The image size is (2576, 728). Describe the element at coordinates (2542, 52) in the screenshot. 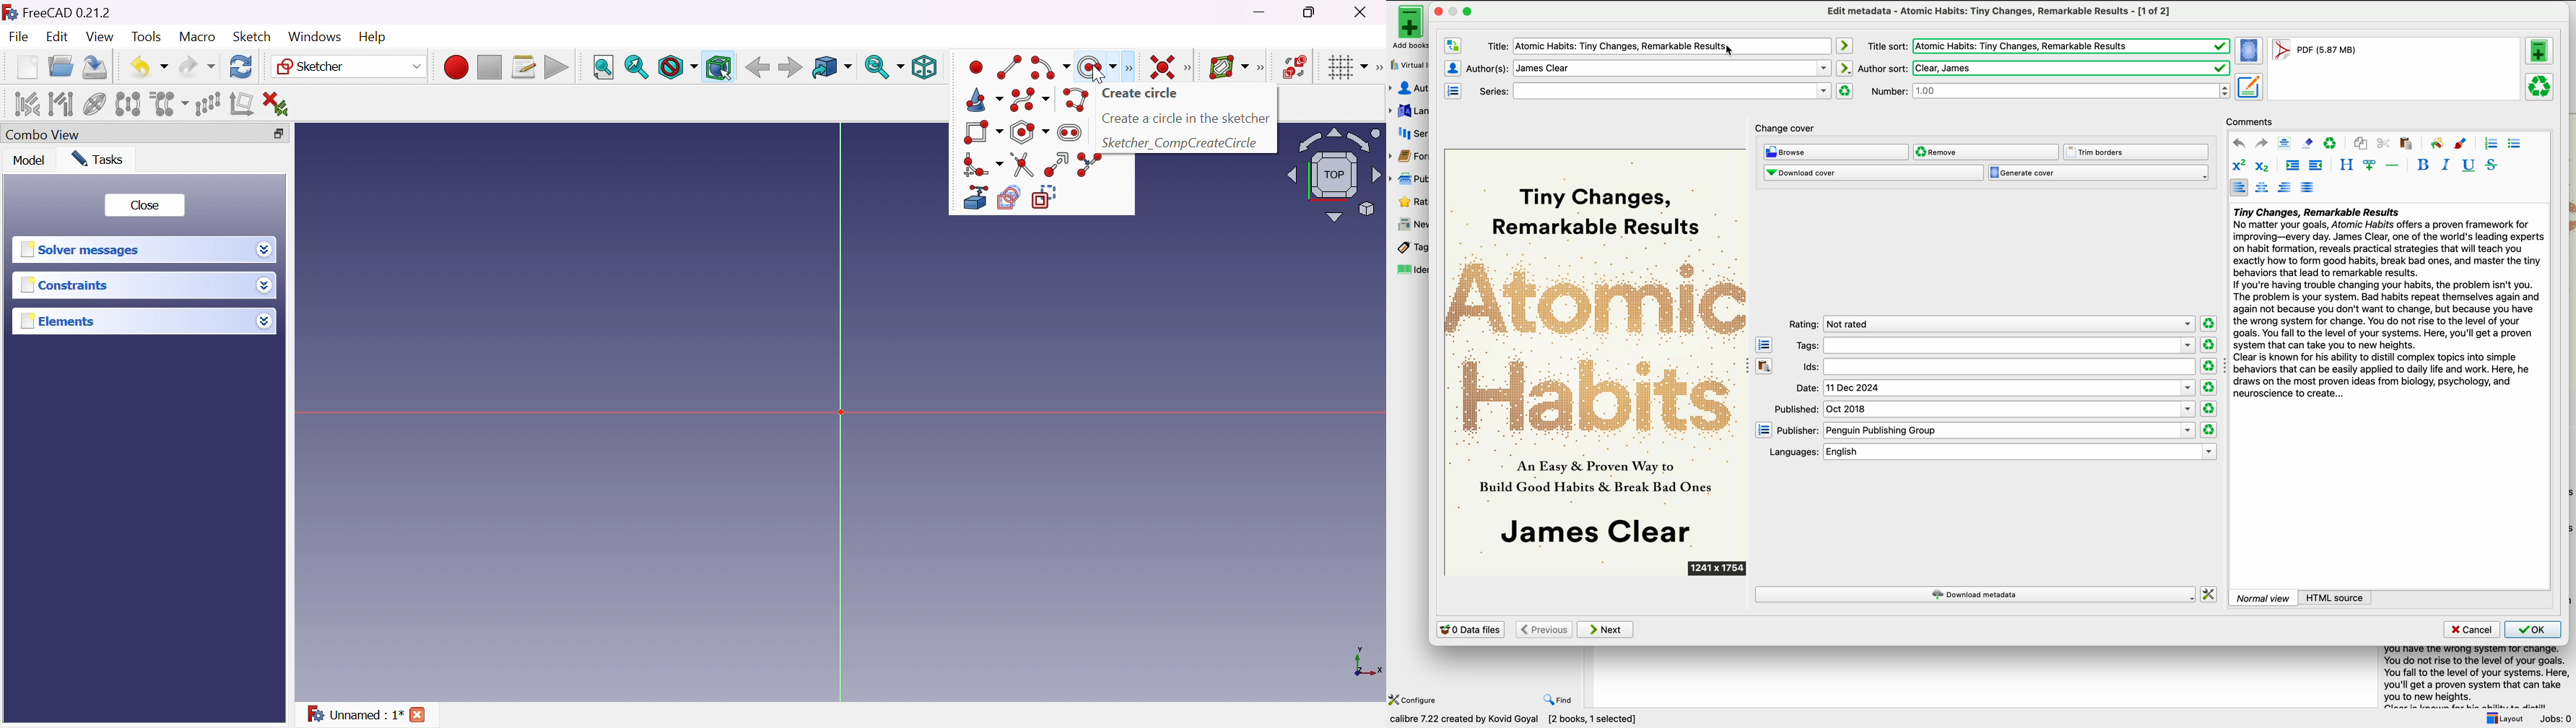

I see `add a format to this book` at that location.